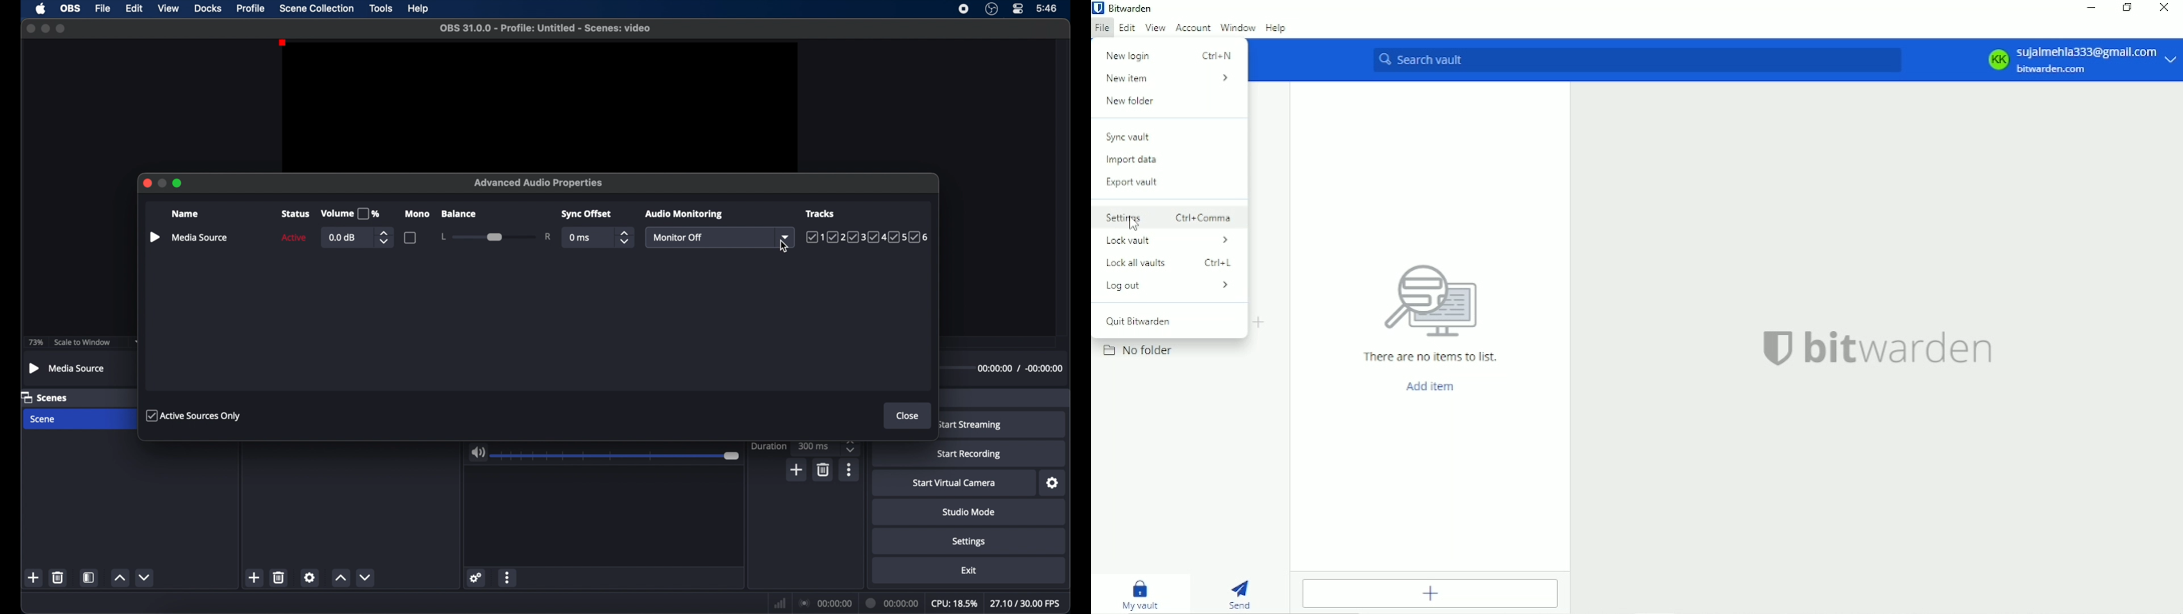 This screenshot has width=2184, height=616. Describe the element at coordinates (545, 27) in the screenshot. I see `filename` at that location.